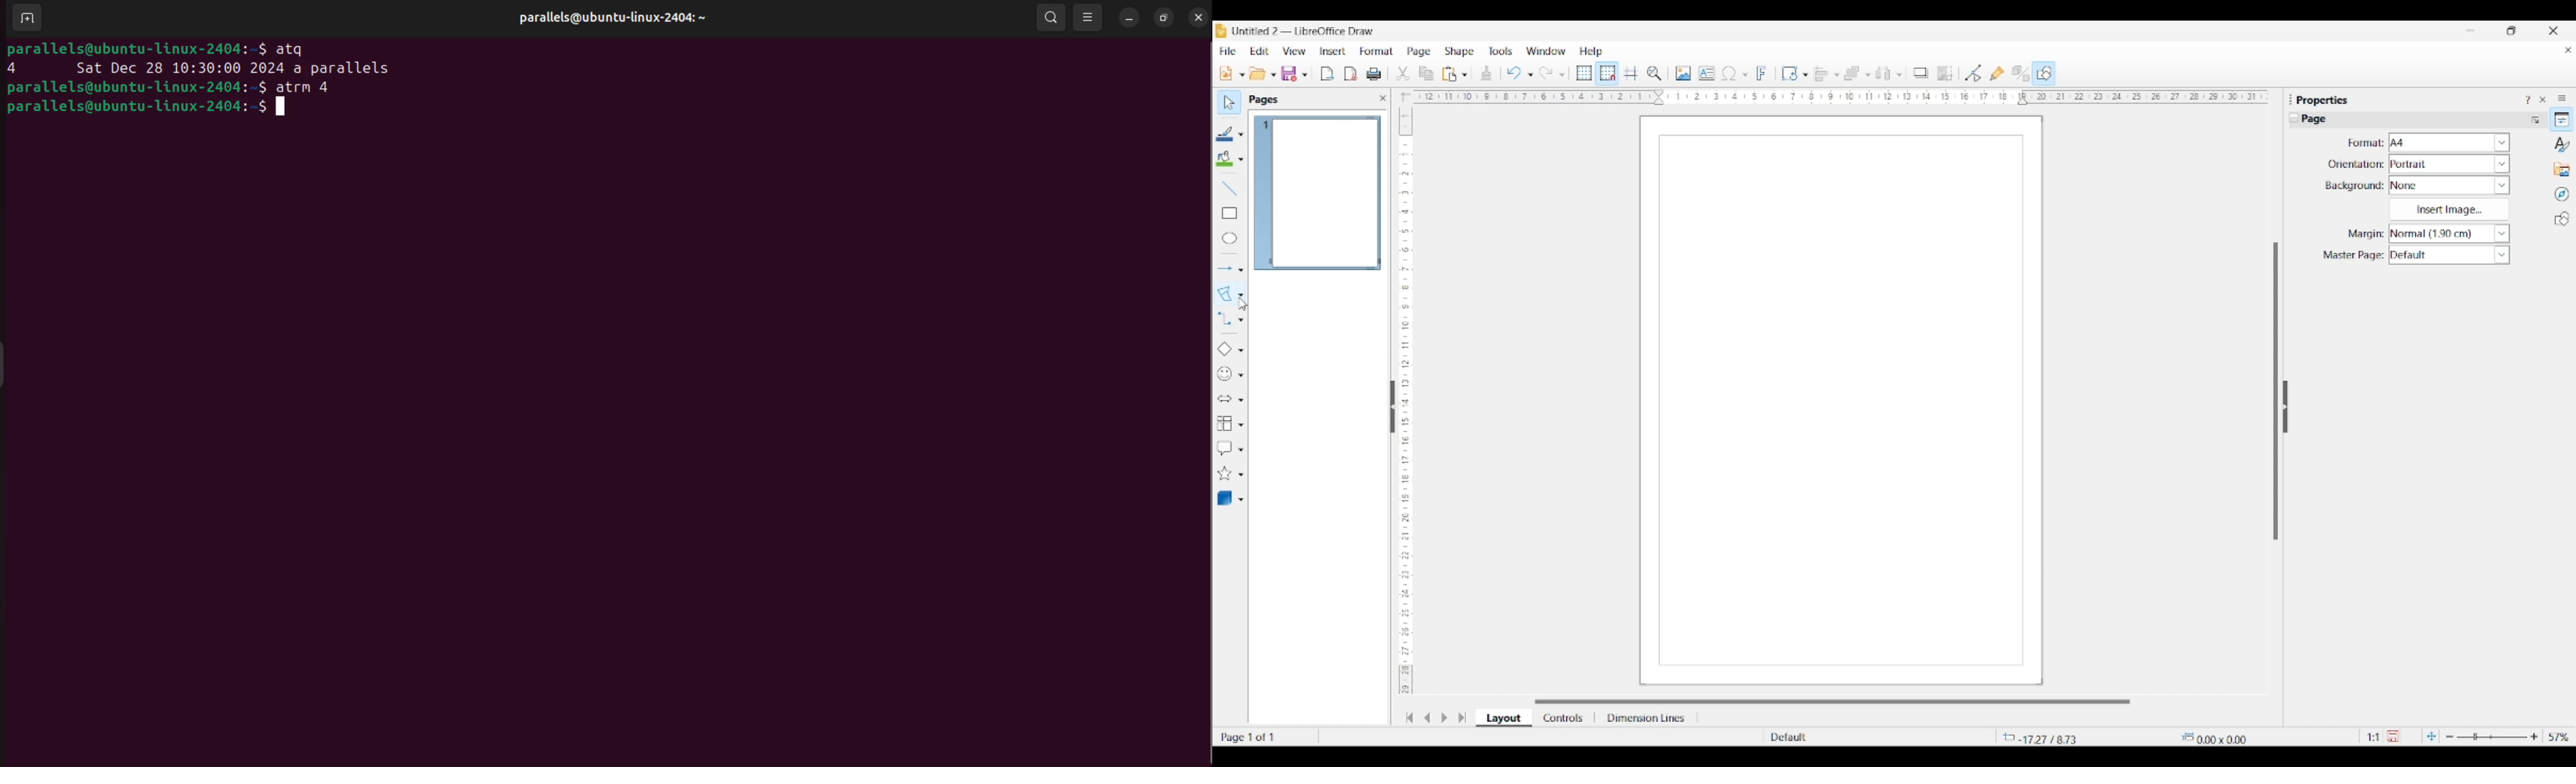 This screenshot has width=2576, height=784. Describe the element at coordinates (1403, 394) in the screenshot. I see `Vertical ruler` at that location.